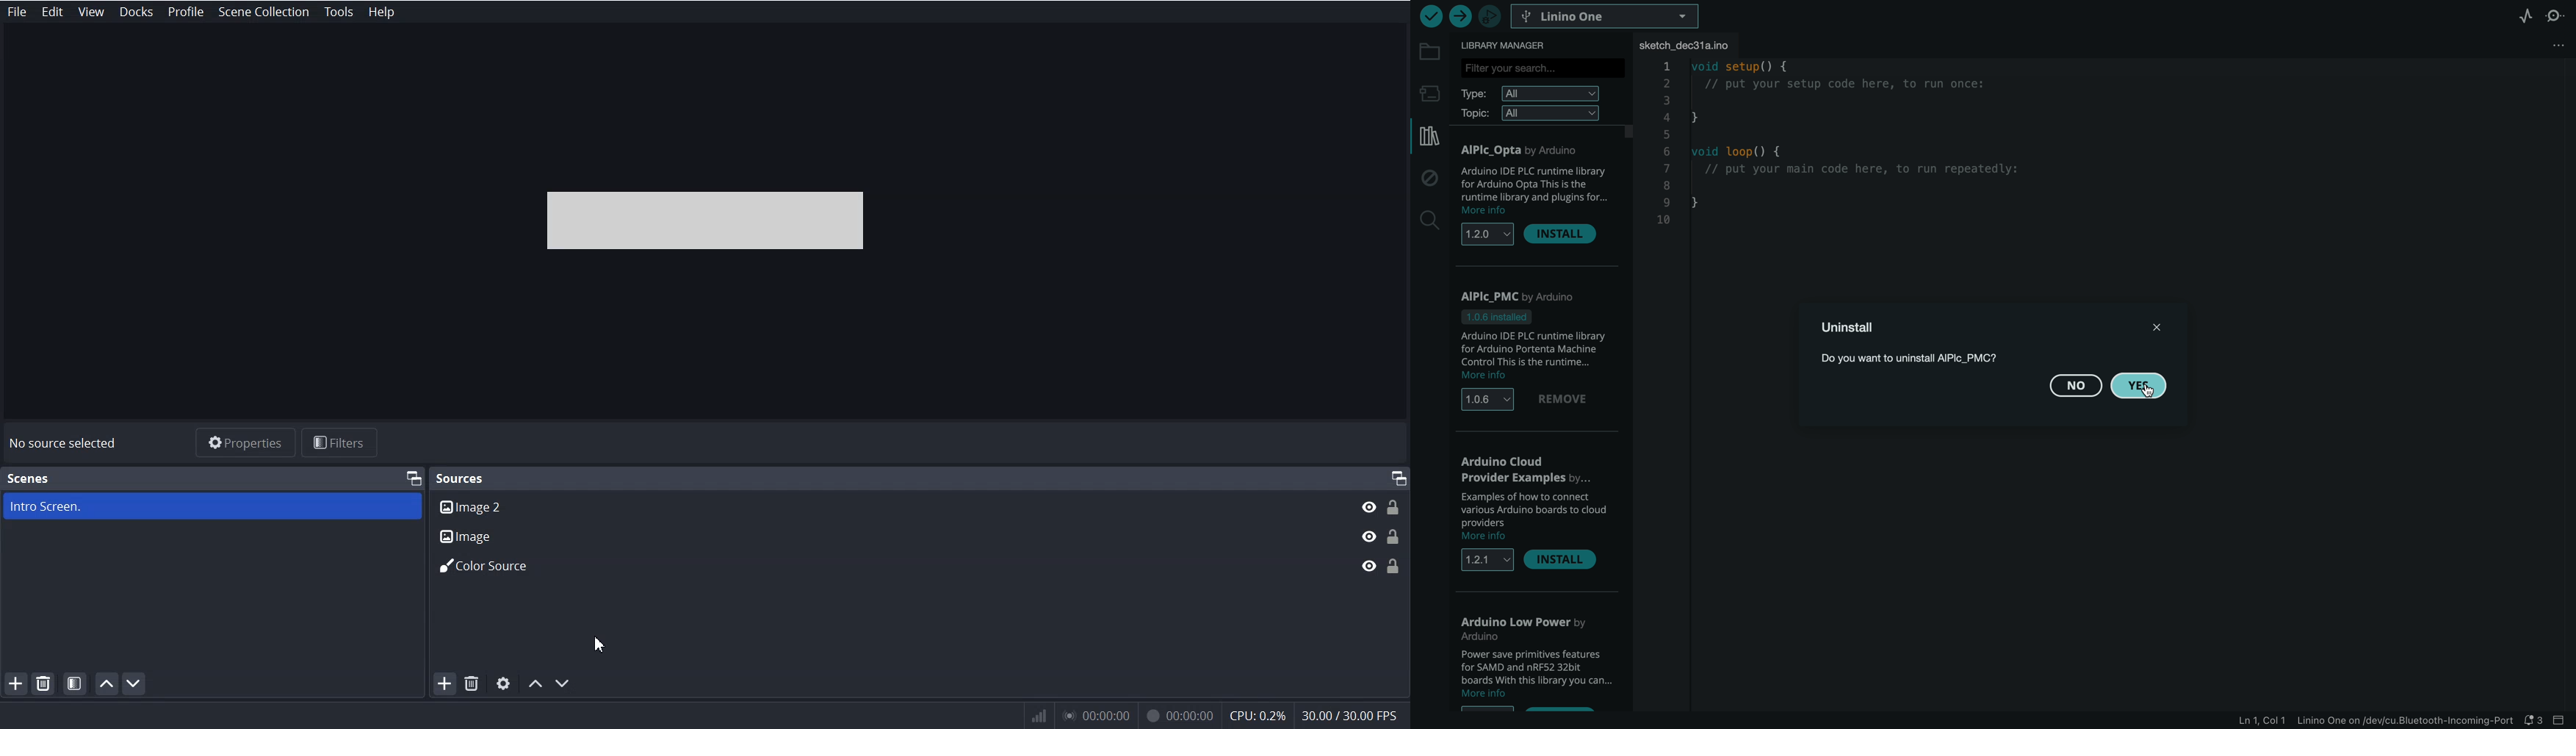 This screenshot has width=2576, height=756. Describe the element at coordinates (1609, 17) in the screenshot. I see `board selector` at that location.